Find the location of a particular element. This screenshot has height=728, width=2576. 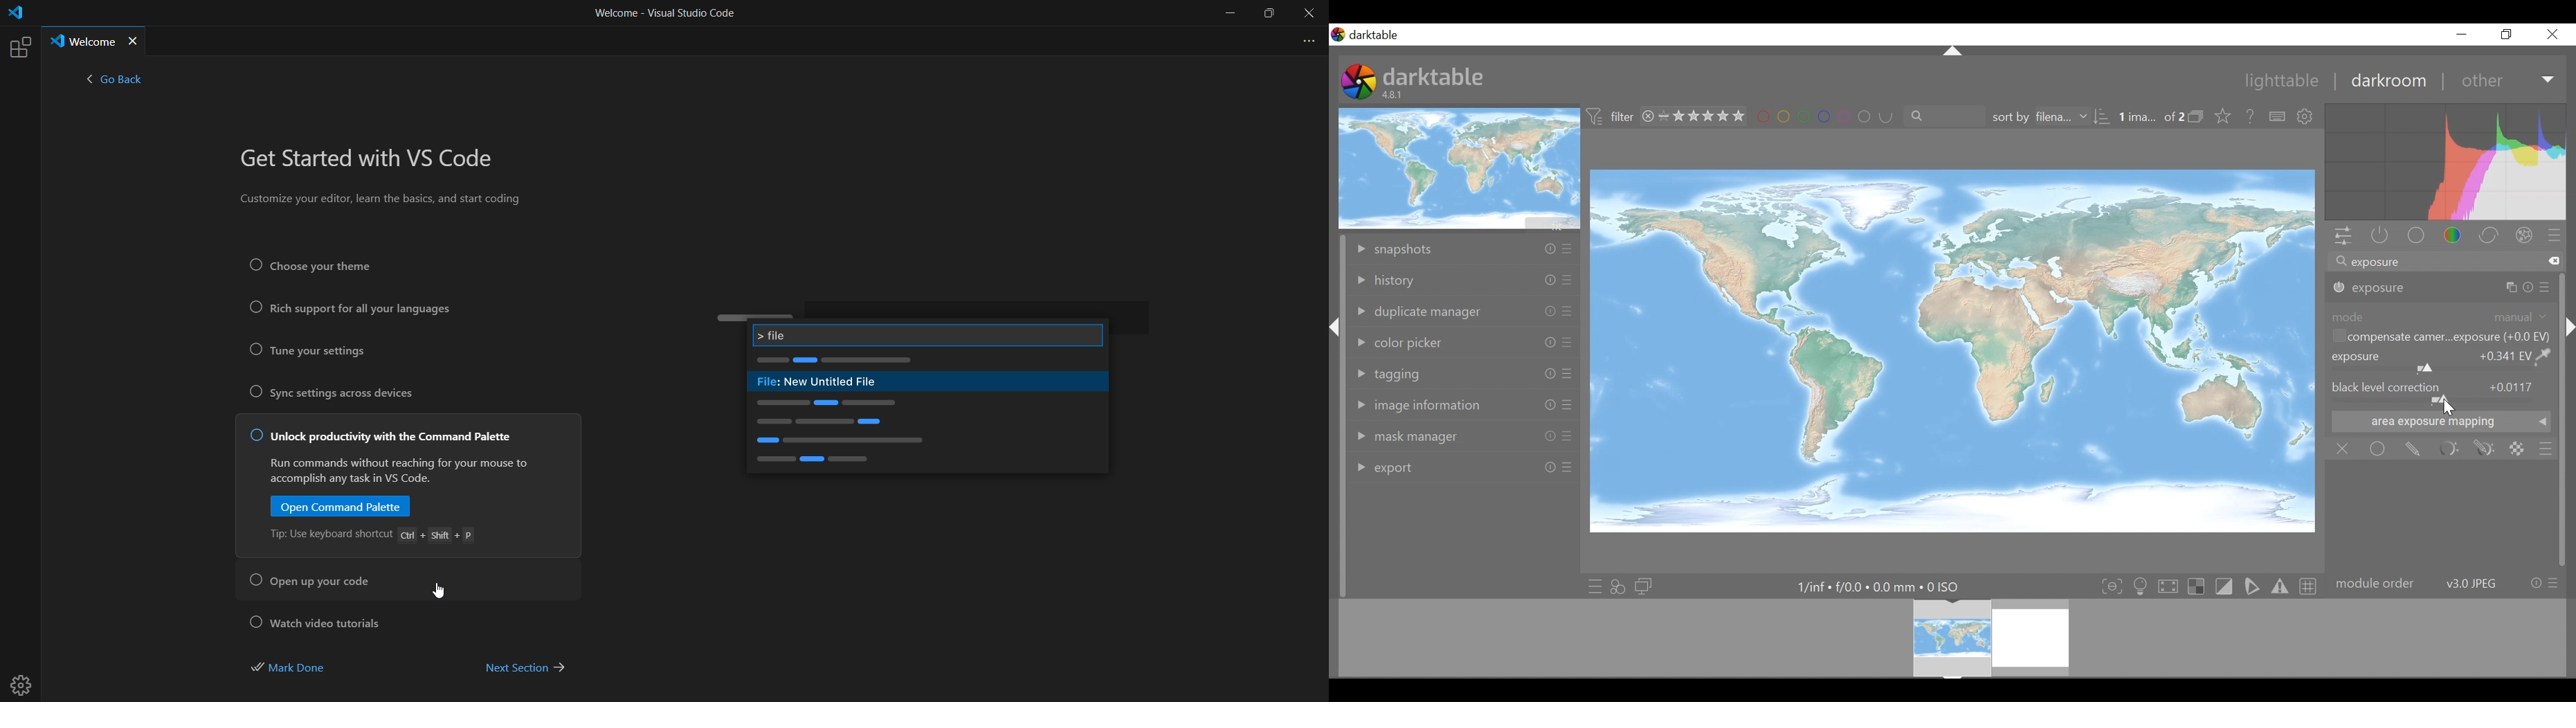

Help is located at coordinates (2250, 115).